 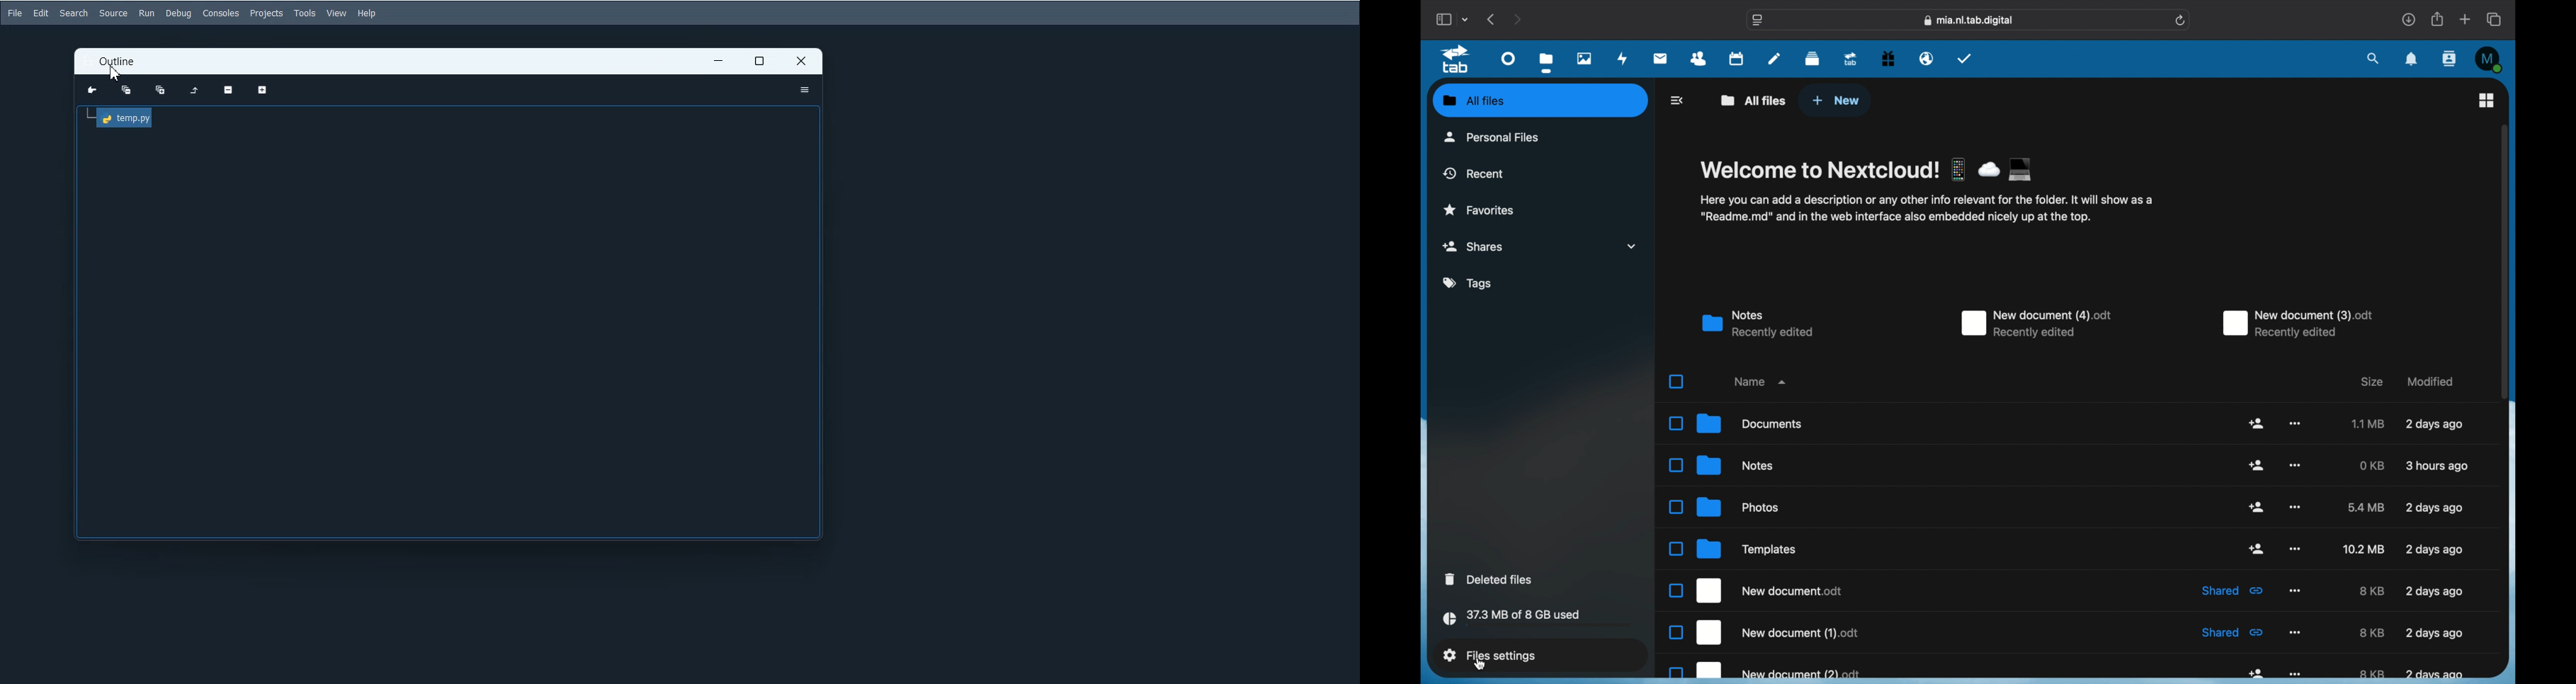 What do you see at coordinates (1508, 59) in the screenshot?
I see `dashboard` at bounding box center [1508, 59].